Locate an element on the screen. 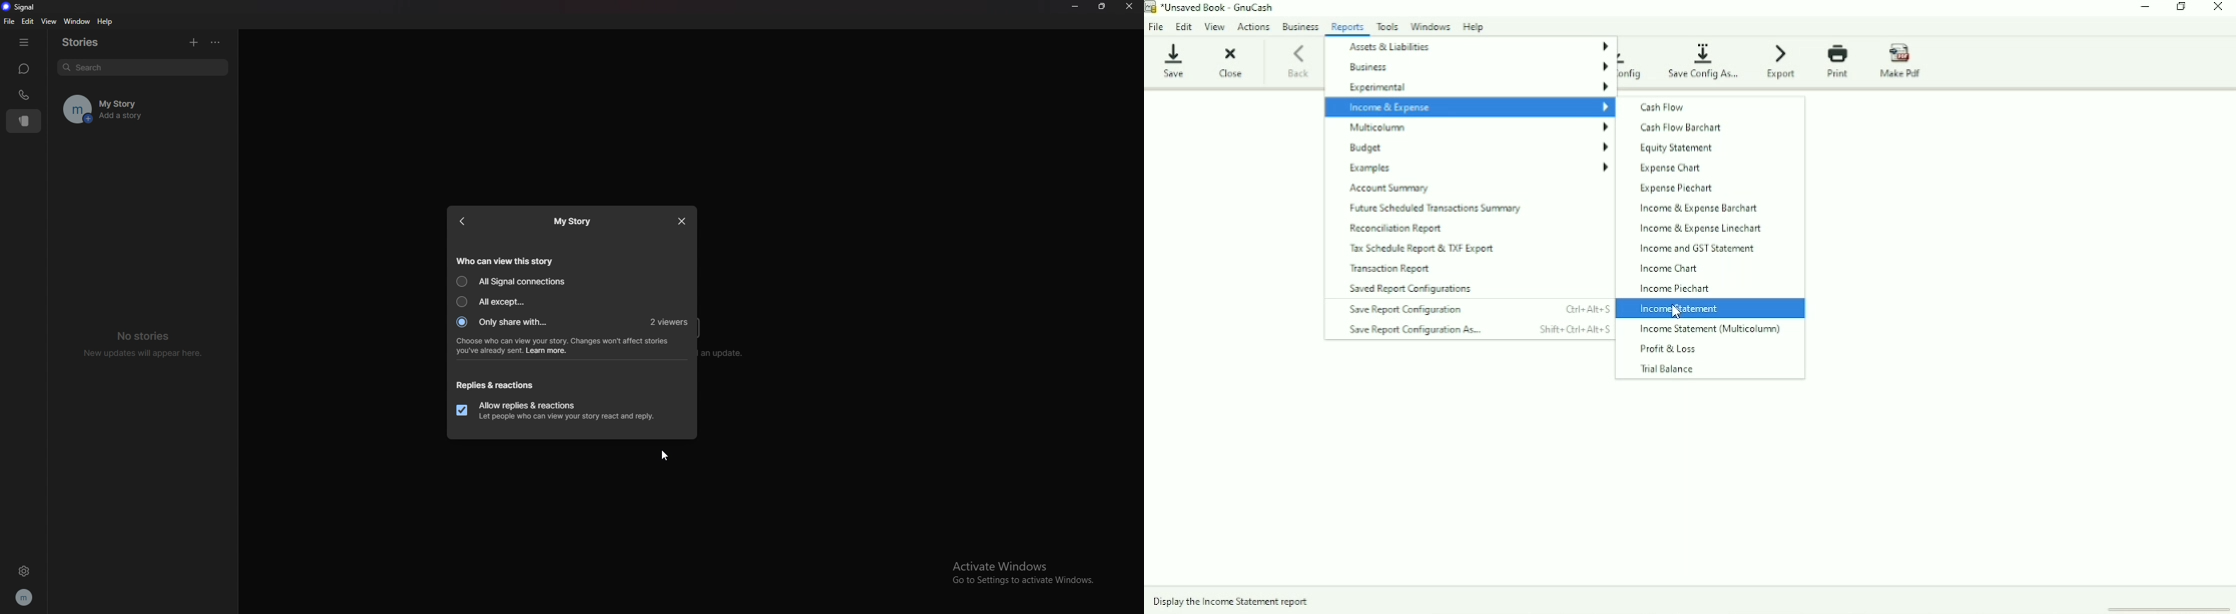  Income and GST Statement is located at coordinates (1697, 248).